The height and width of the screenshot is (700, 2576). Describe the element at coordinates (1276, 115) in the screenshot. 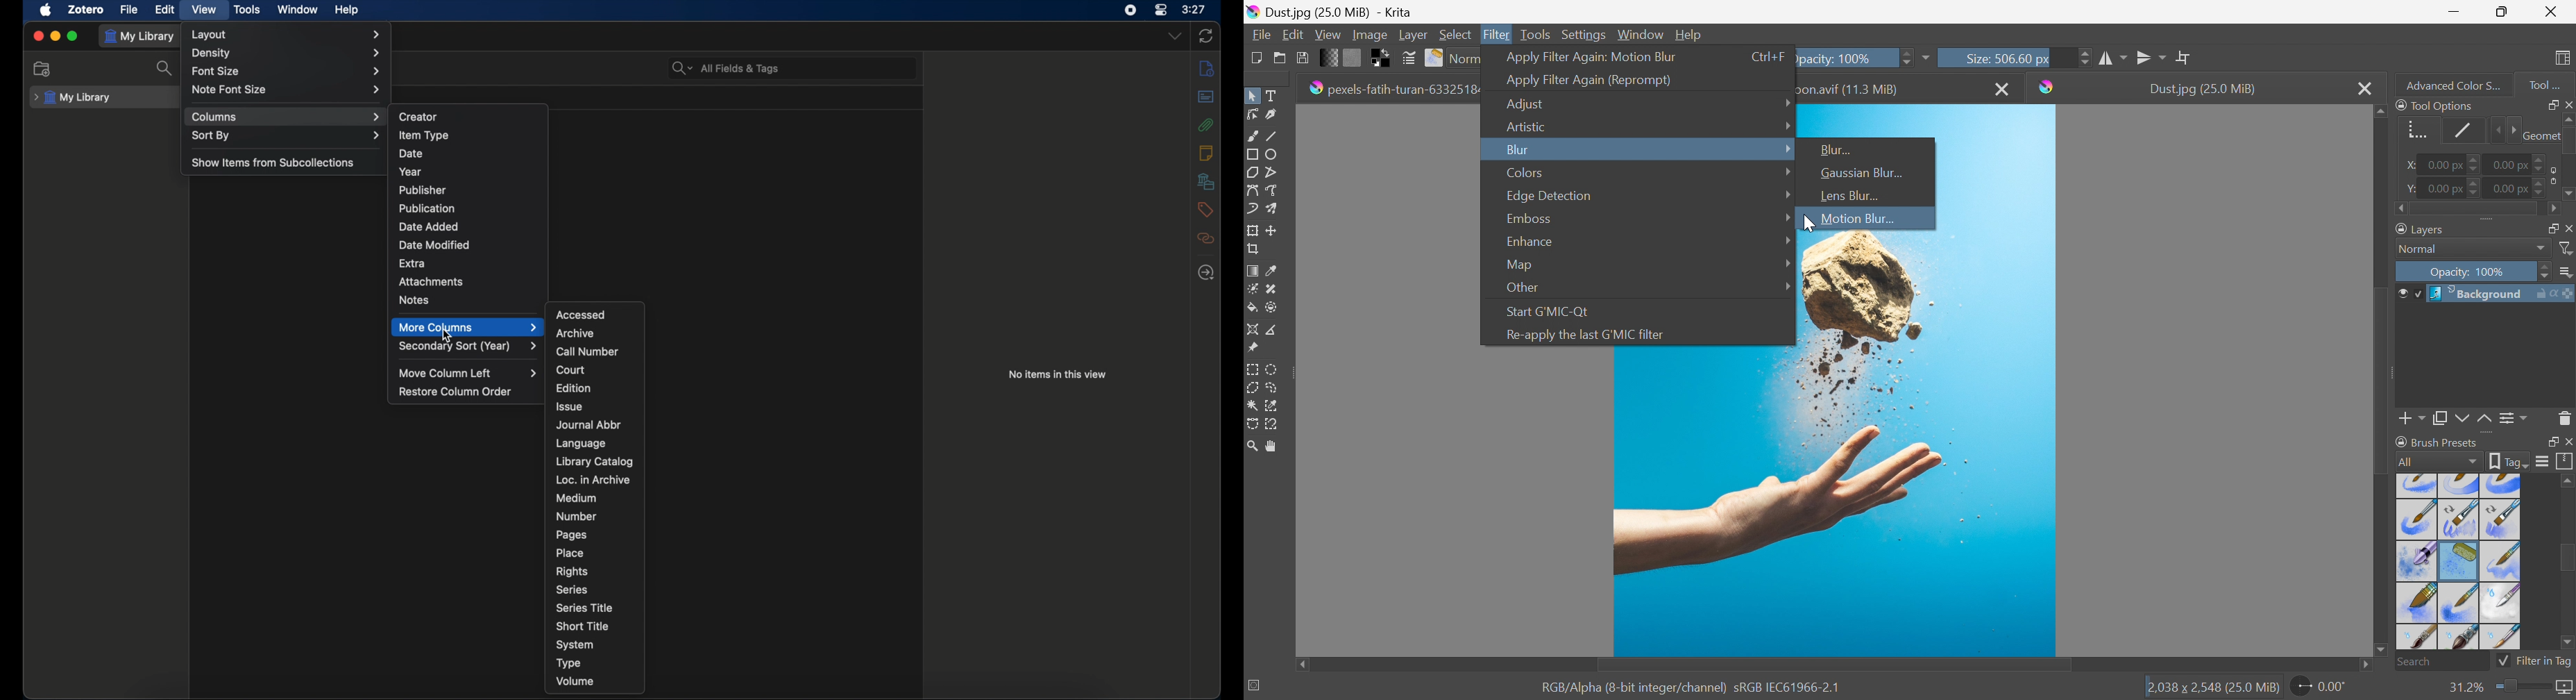

I see `Calligraphy` at that location.